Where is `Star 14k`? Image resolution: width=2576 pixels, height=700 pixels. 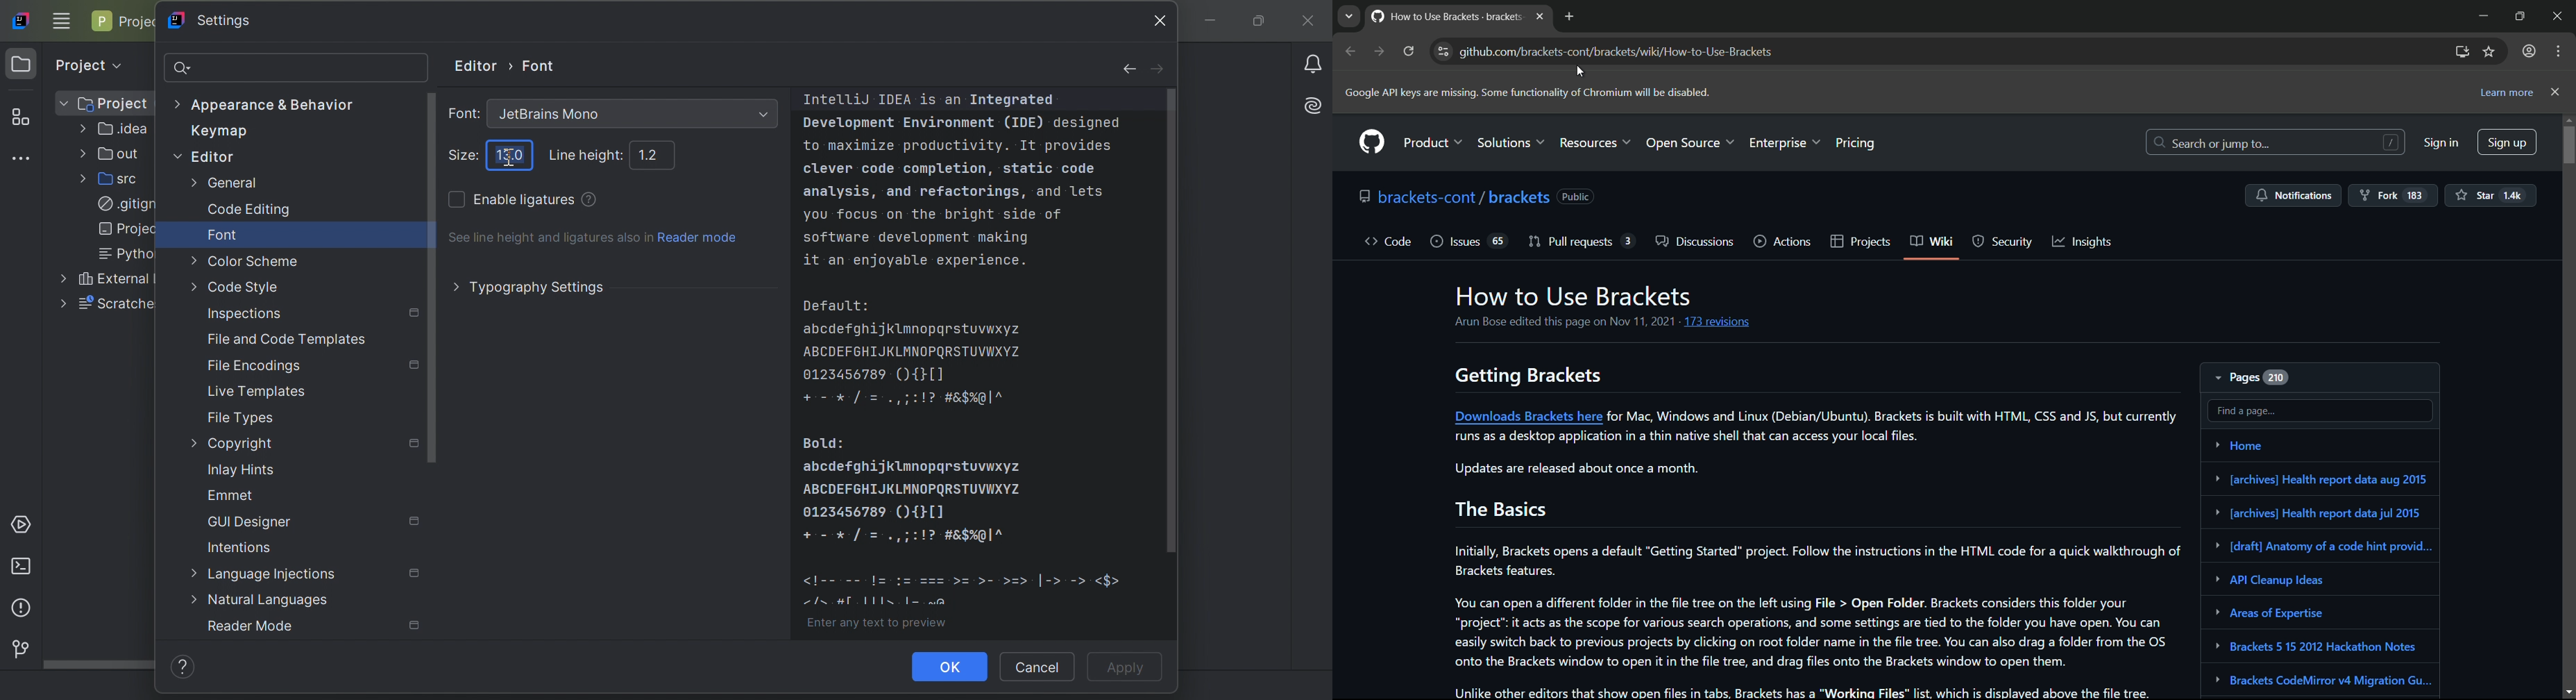 Star 14k is located at coordinates (2492, 194).